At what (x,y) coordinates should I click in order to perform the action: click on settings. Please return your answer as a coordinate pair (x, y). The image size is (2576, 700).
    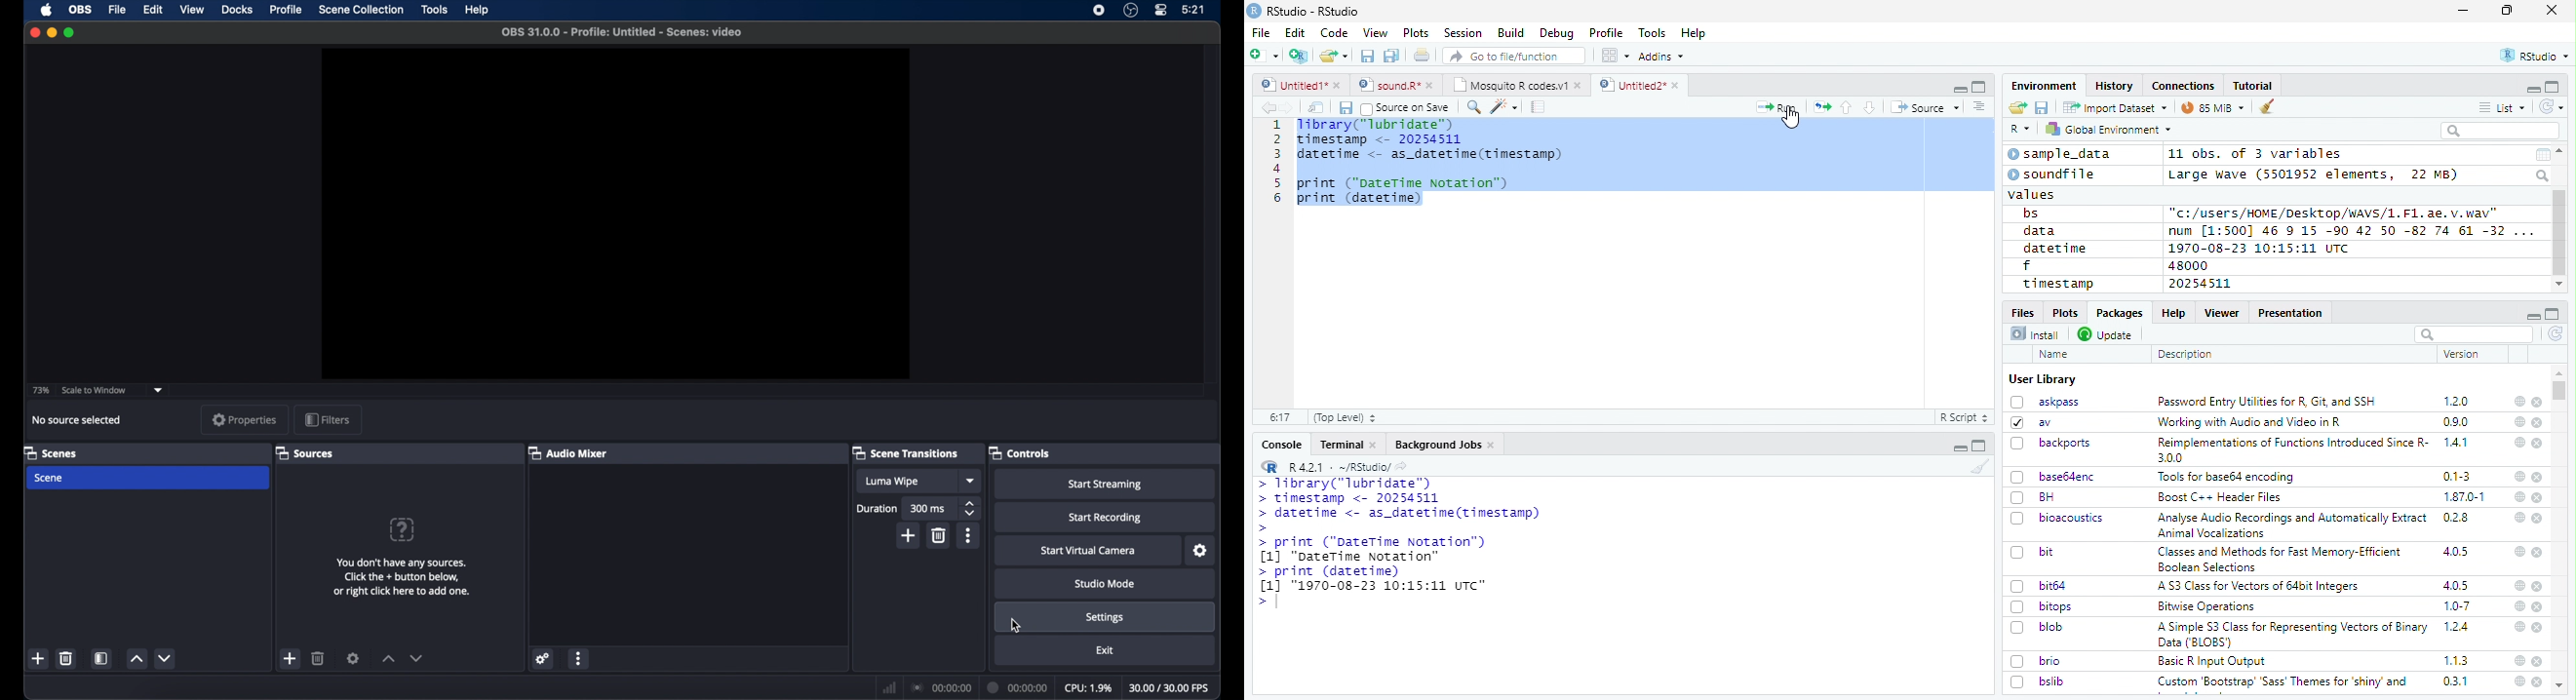
    Looking at the image, I should click on (354, 658).